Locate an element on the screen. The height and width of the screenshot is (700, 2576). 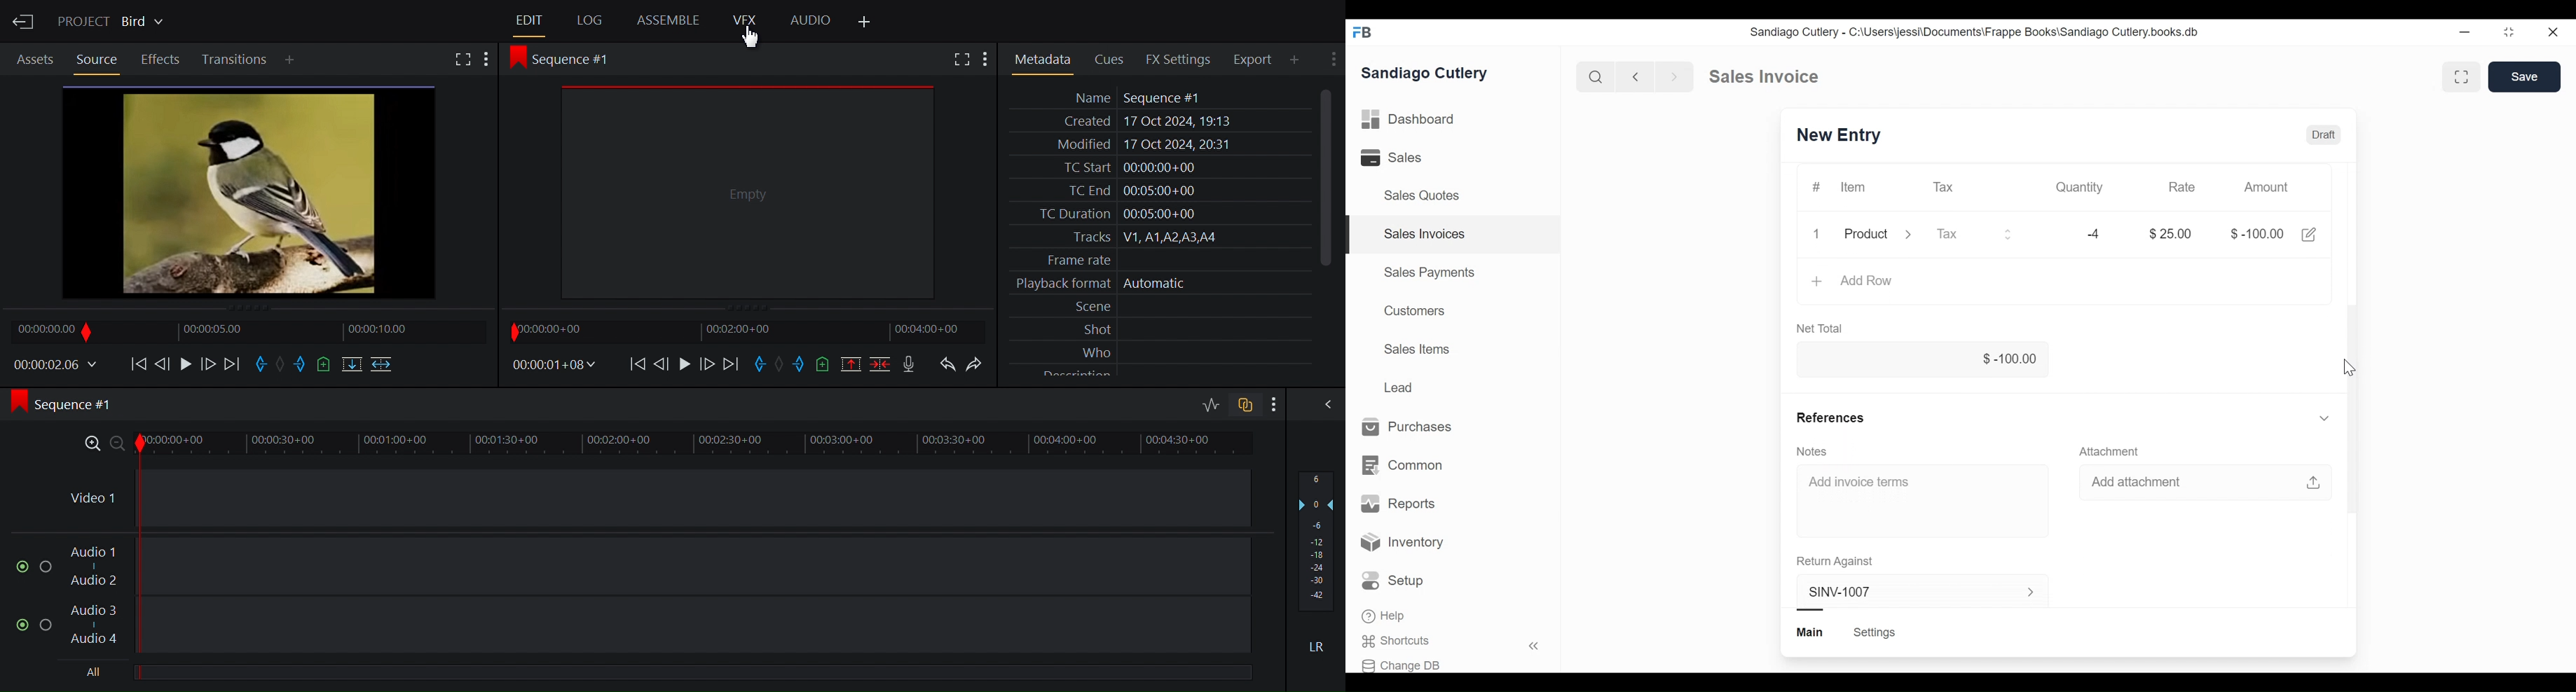
Cursor is located at coordinates (2349, 368).